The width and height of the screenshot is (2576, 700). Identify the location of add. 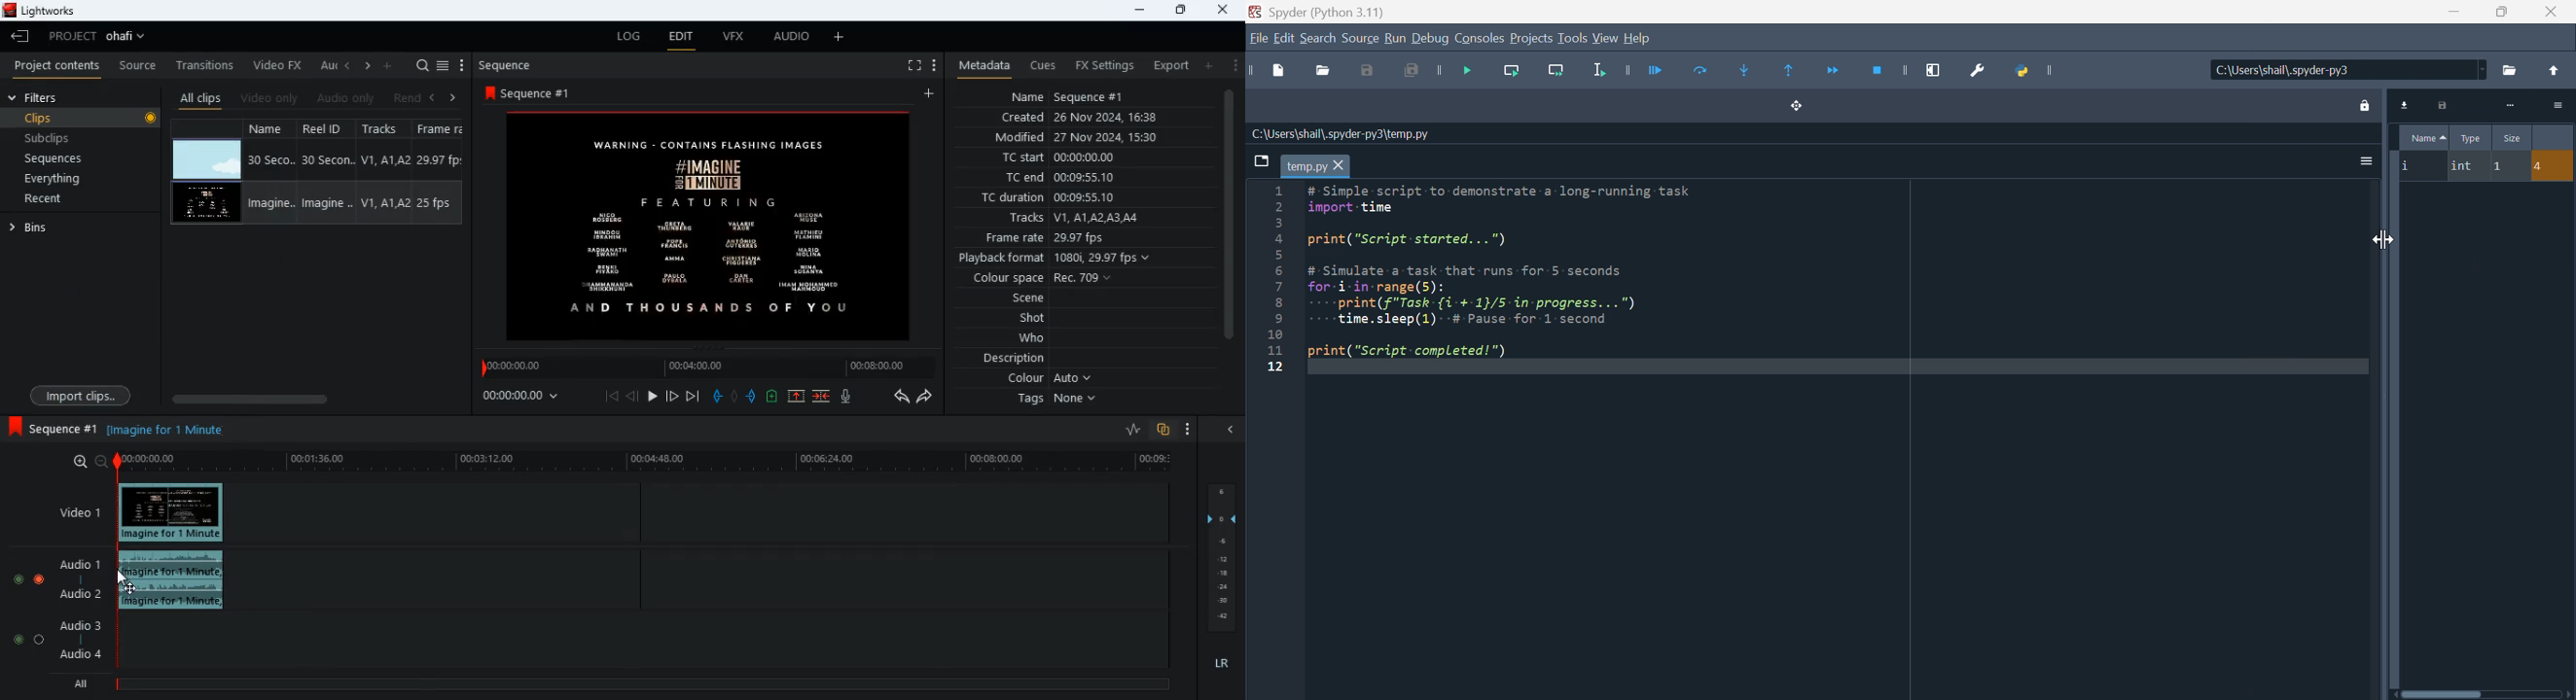
(932, 94).